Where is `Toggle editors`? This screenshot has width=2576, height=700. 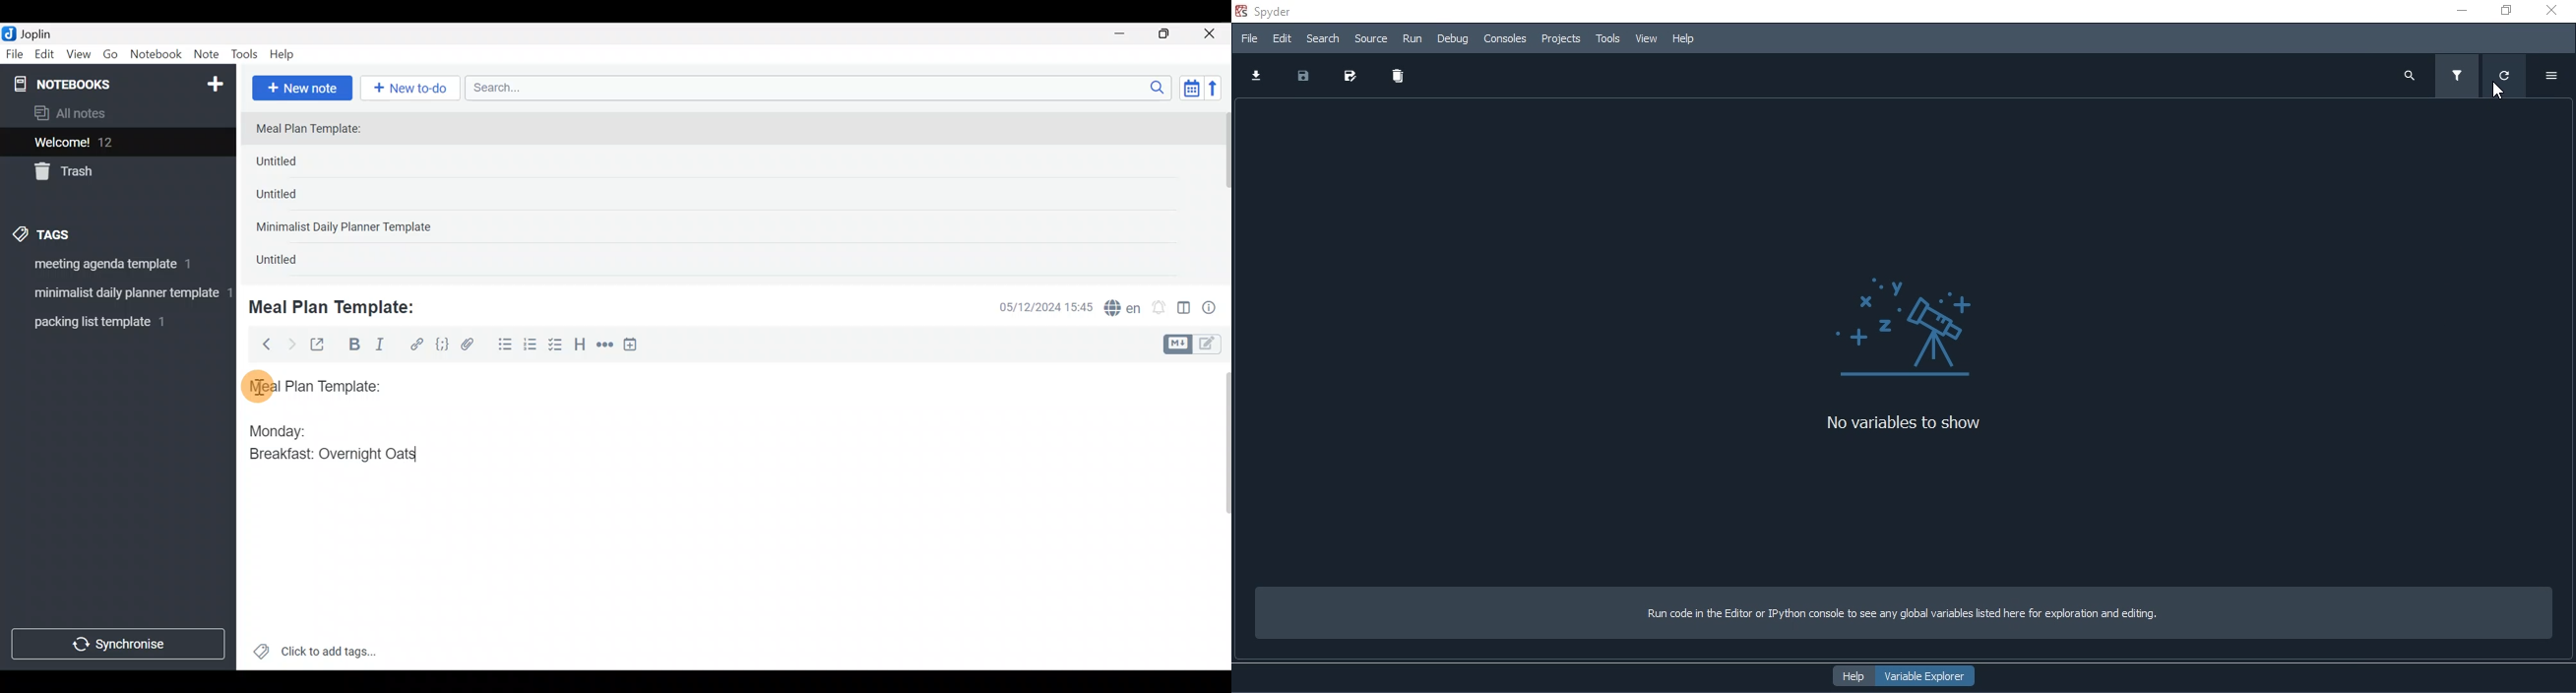 Toggle editors is located at coordinates (1196, 343).